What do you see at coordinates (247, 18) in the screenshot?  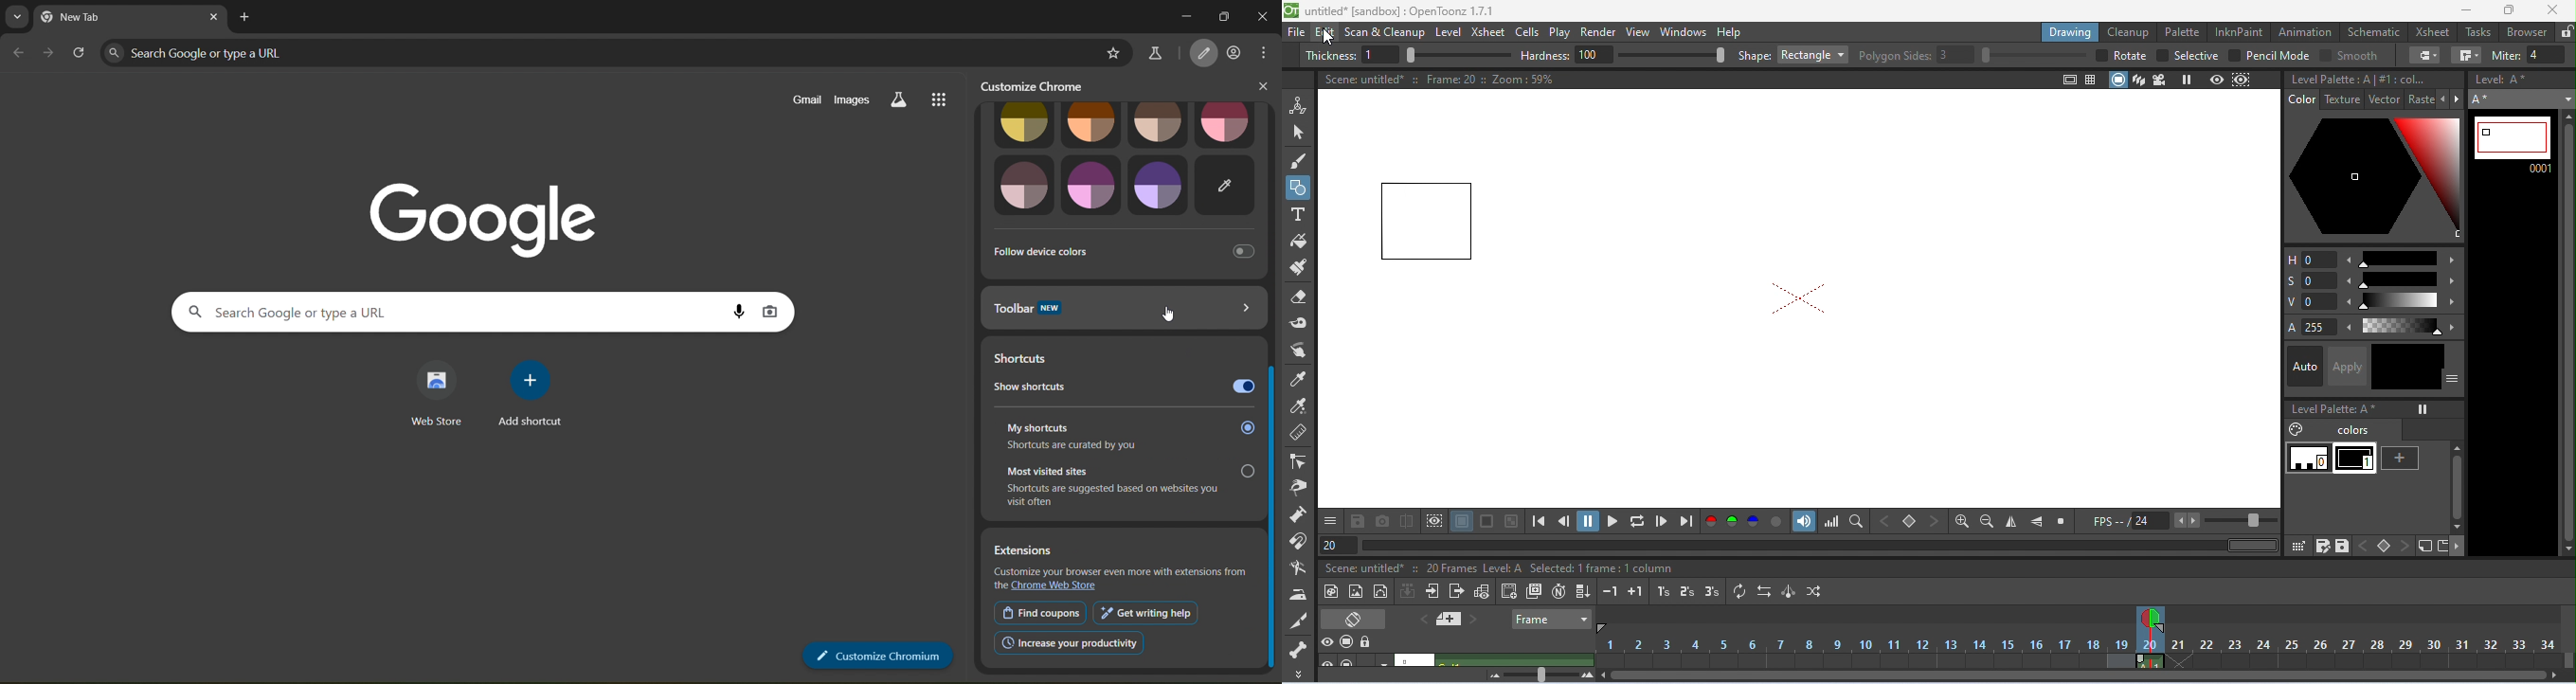 I see `new tab` at bounding box center [247, 18].